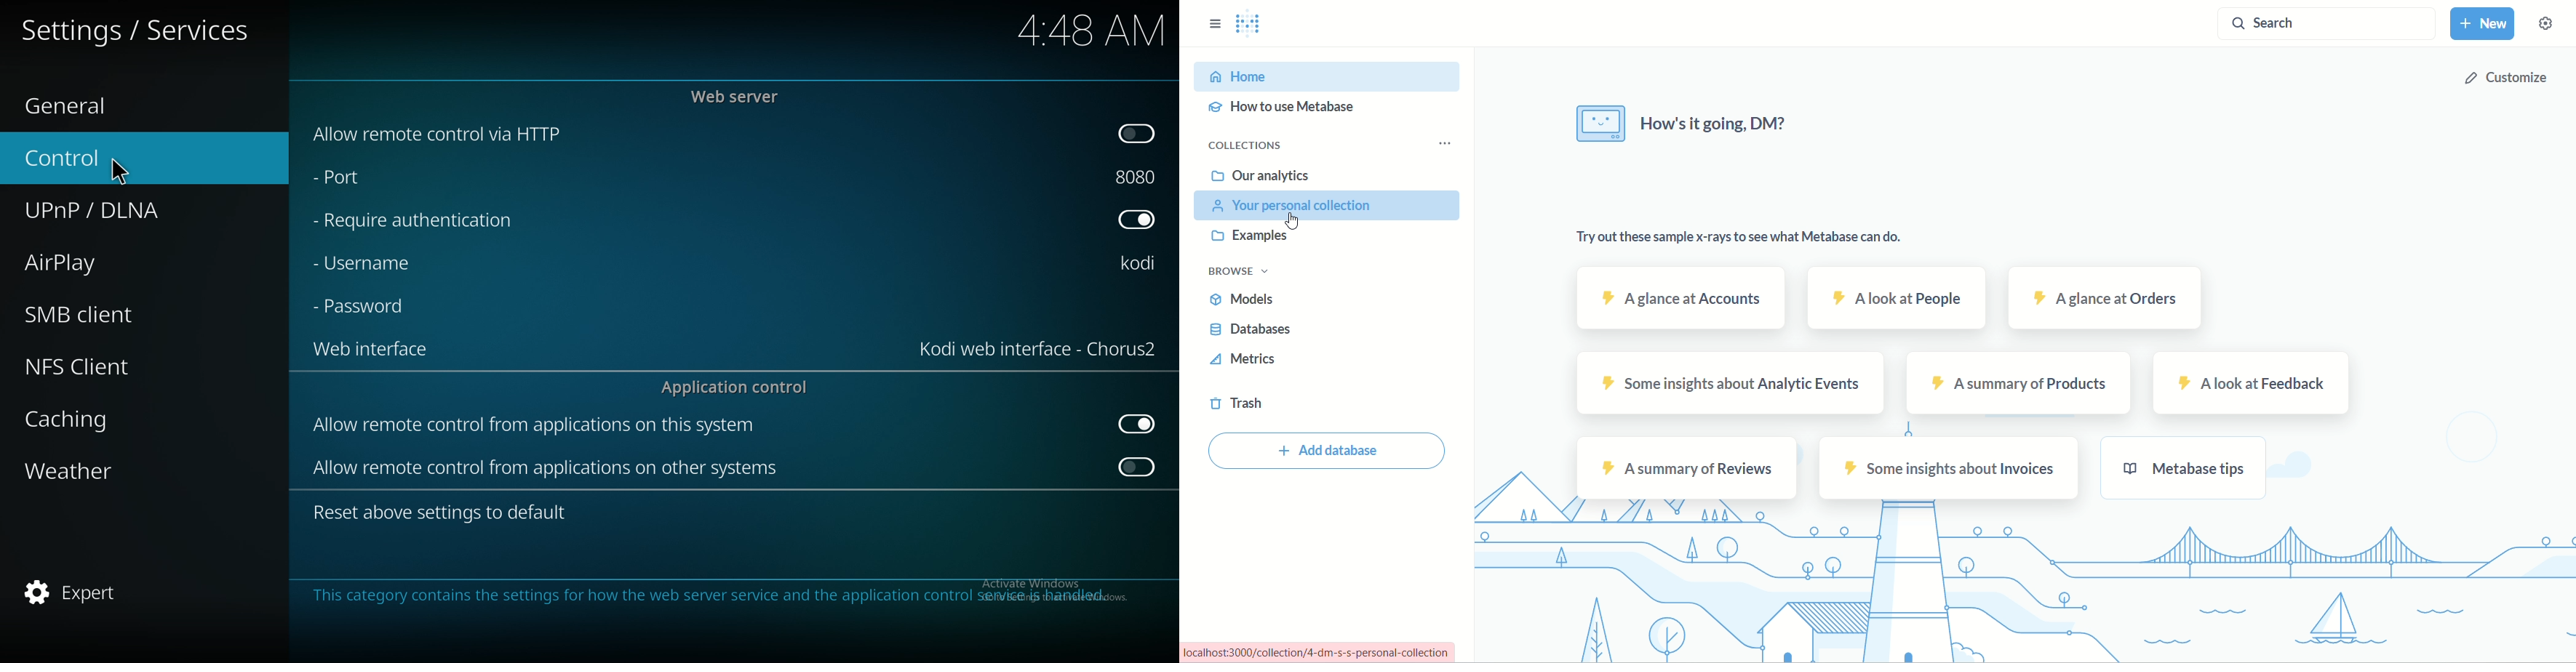 The width and height of the screenshot is (2576, 672). I want to click on smb client, so click(97, 314).